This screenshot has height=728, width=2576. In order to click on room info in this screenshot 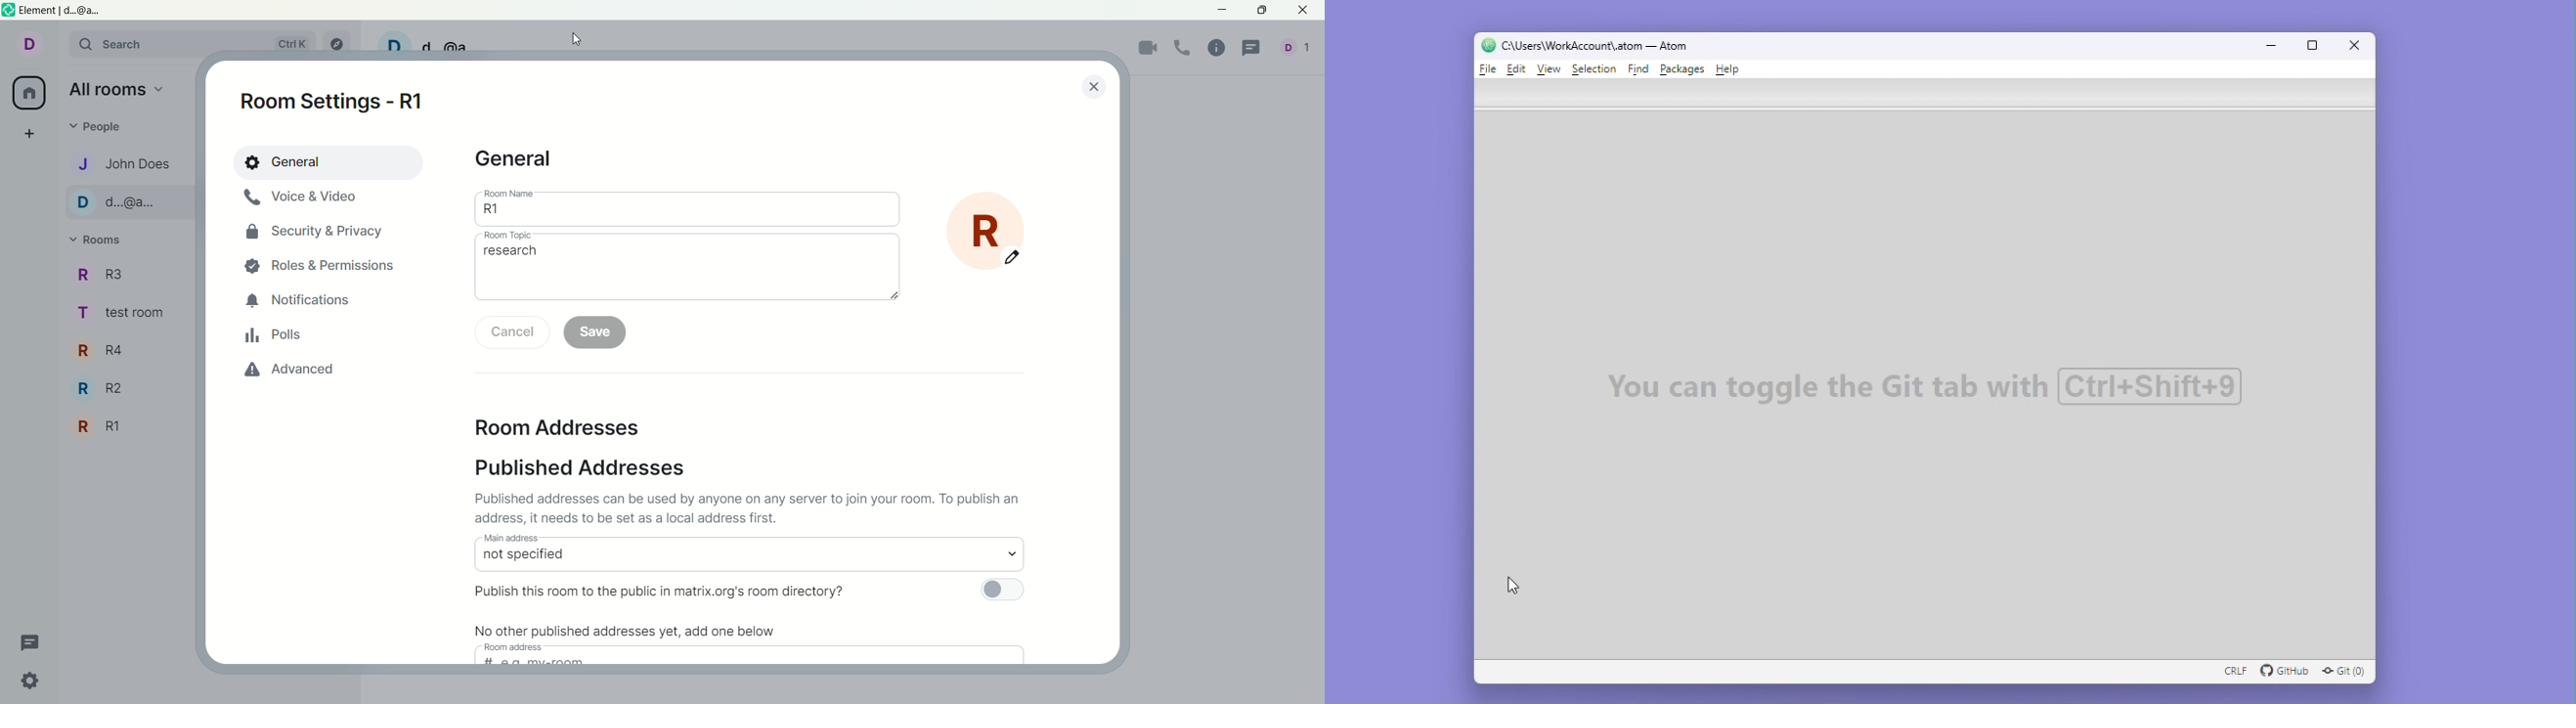, I will do `click(1219, 49)`.